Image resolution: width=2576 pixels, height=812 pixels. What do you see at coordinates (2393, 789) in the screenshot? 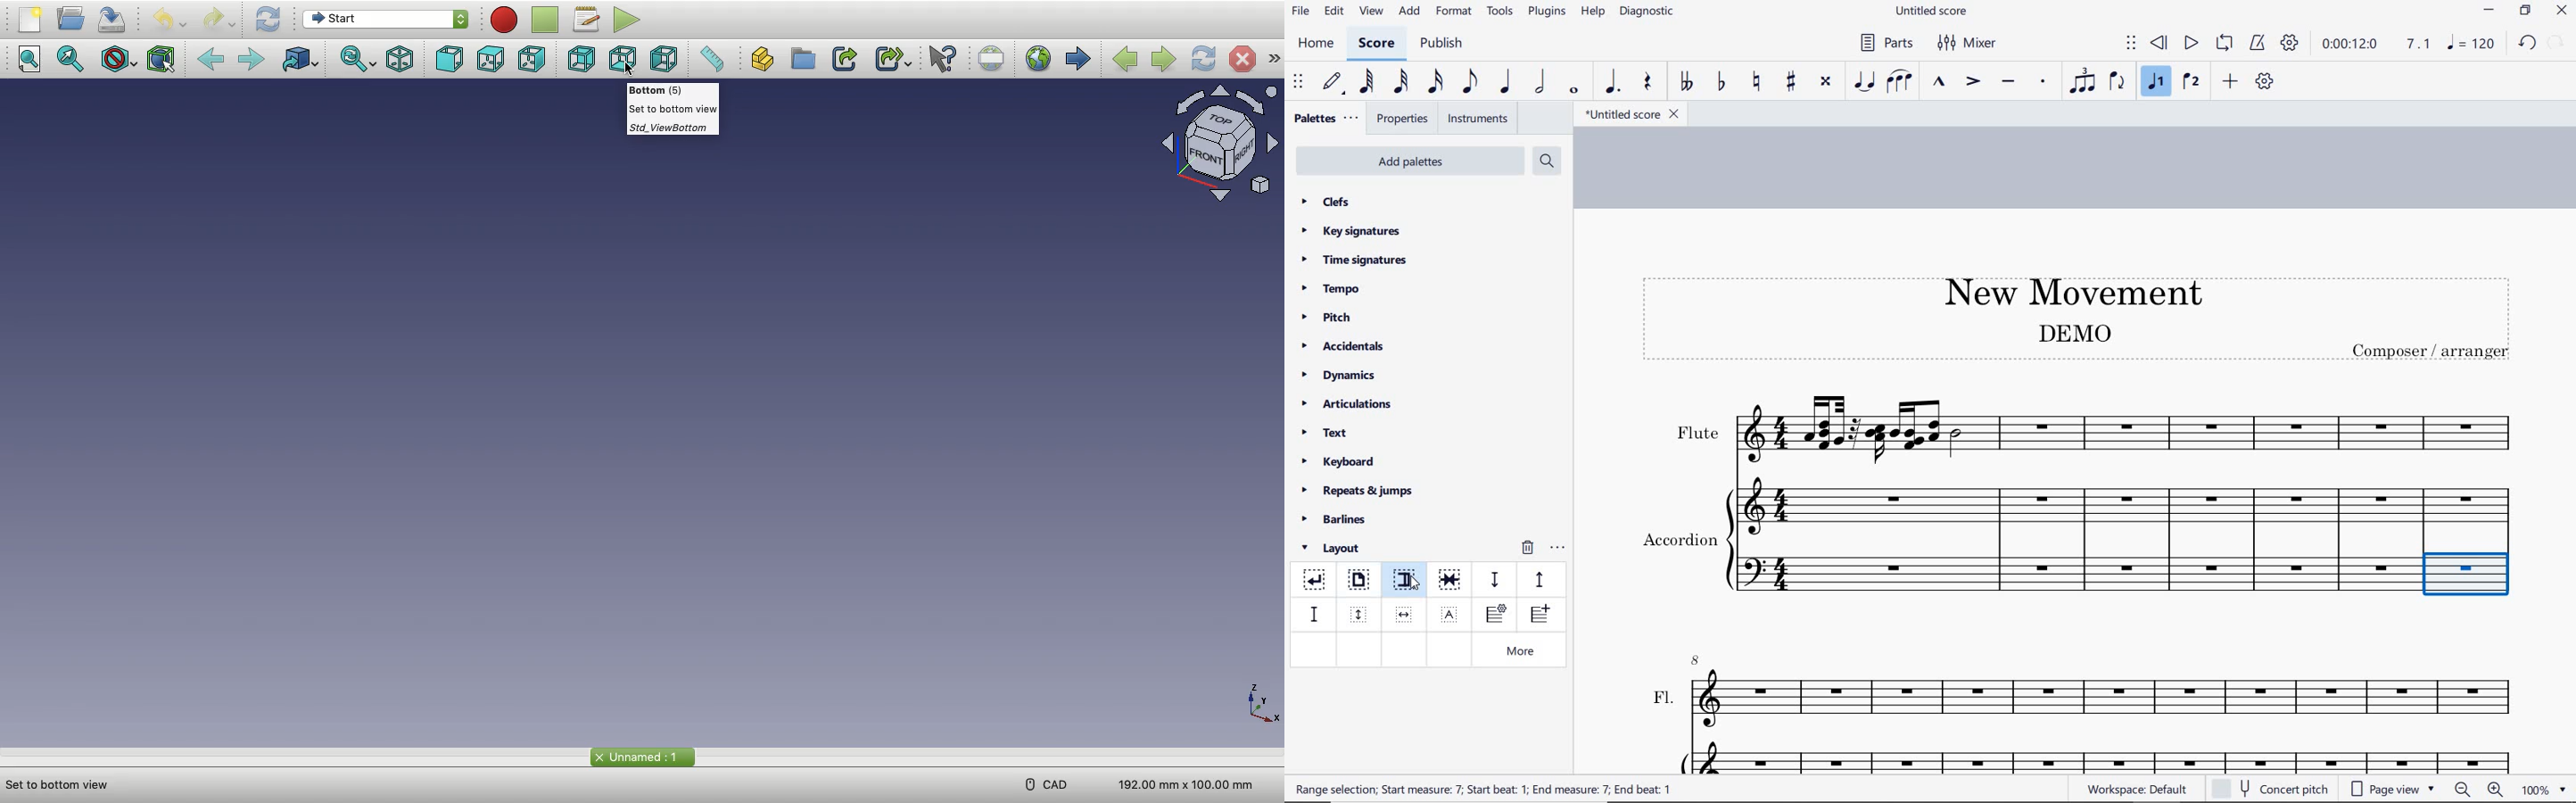
I see `page view` at bounding box center [2393, 789].